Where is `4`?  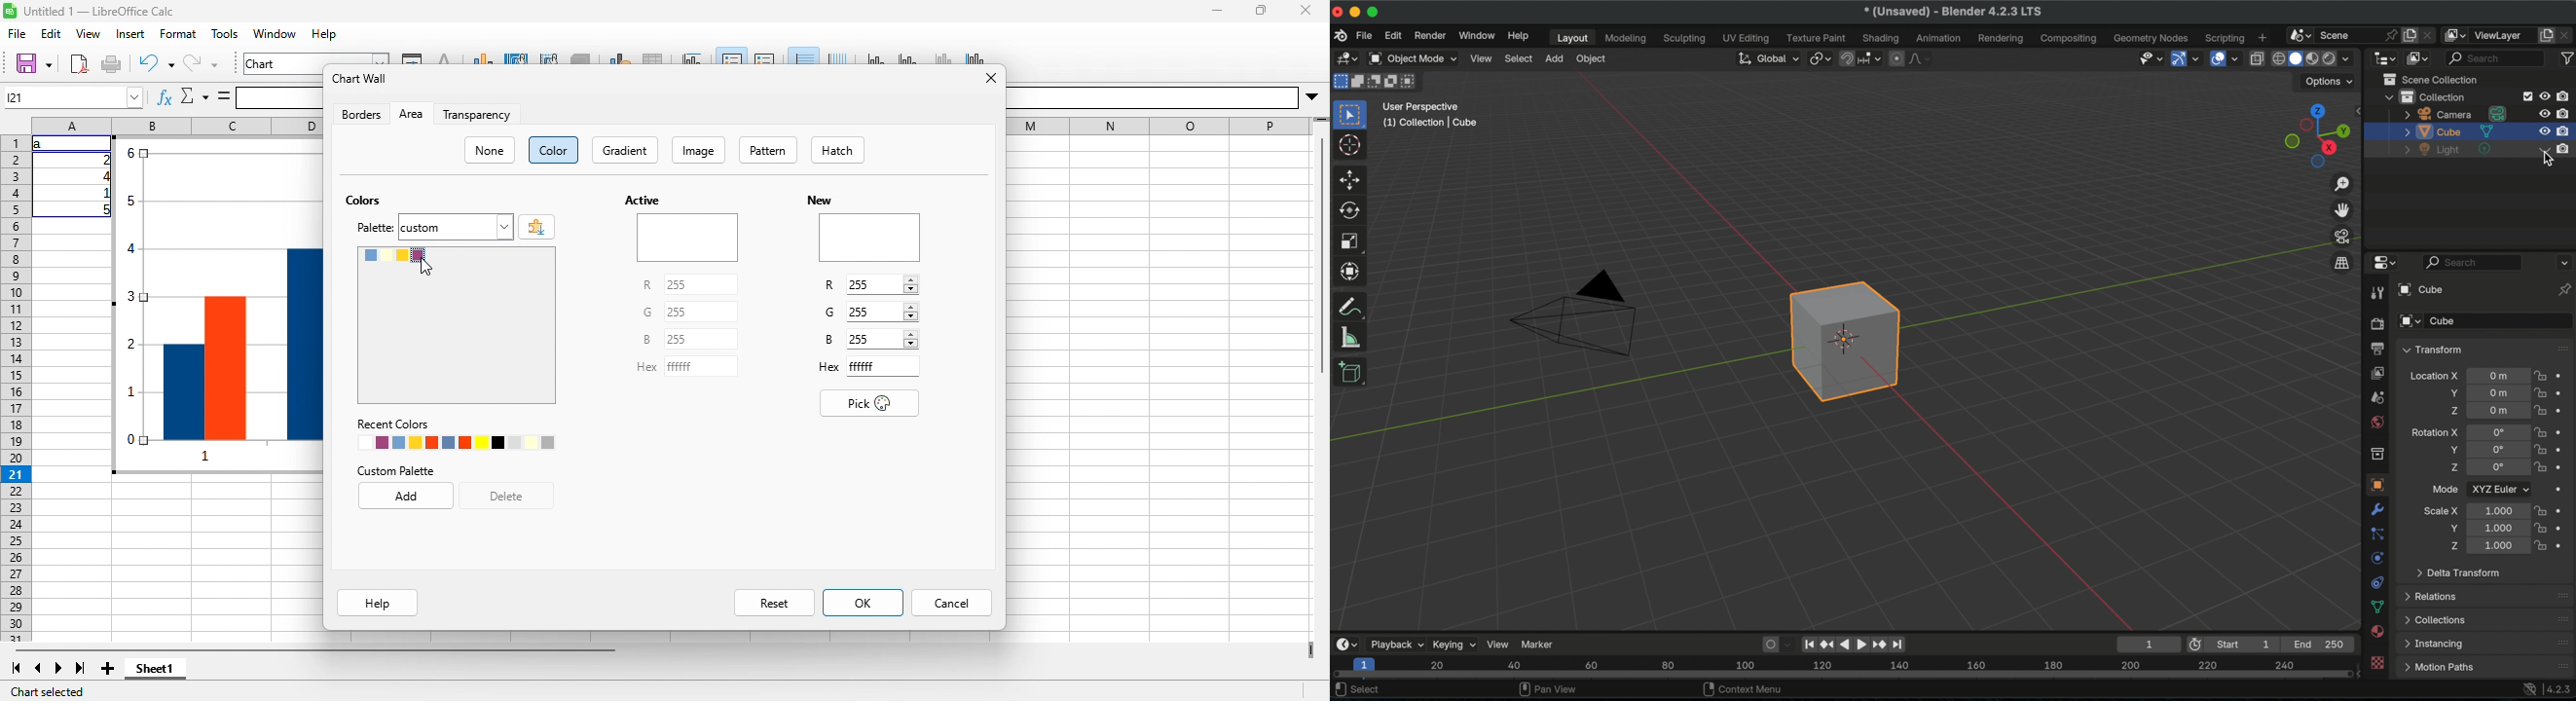 4 is located at coordinates (103, 176).